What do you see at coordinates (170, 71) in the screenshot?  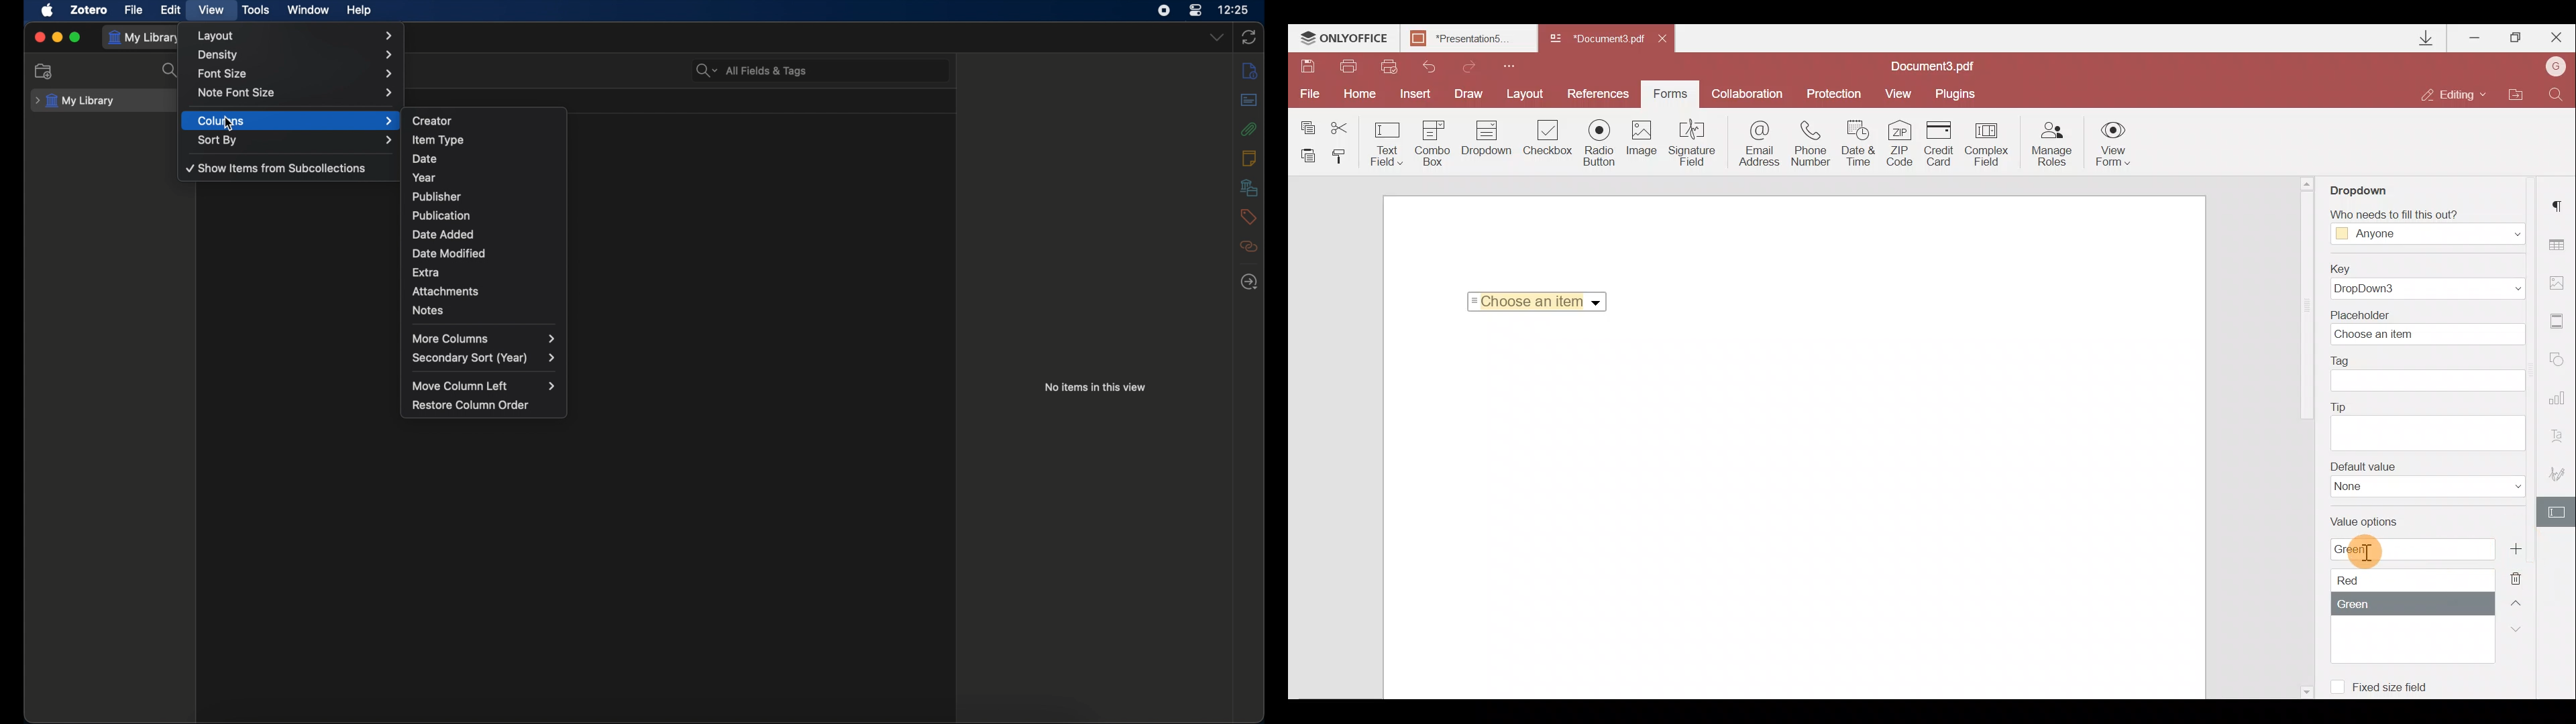 I see `search` at bounding box center [170, 71].